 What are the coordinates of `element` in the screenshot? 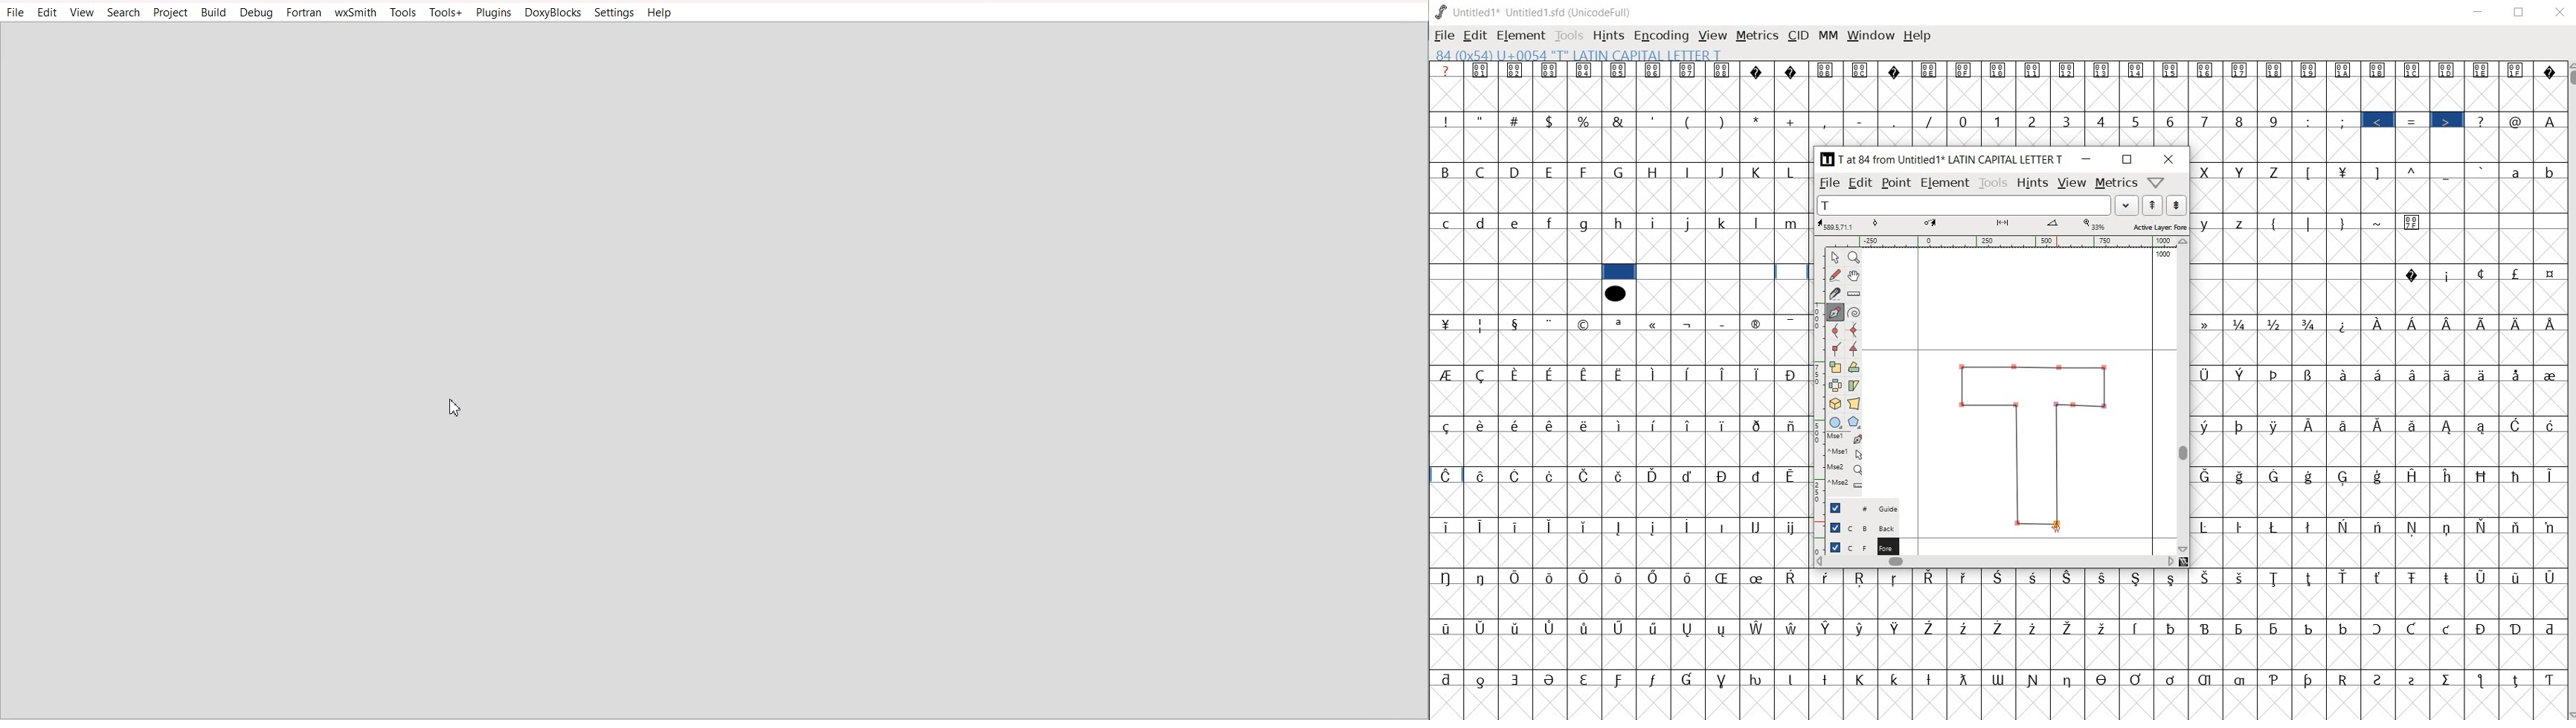 It's located at (1945, 182).